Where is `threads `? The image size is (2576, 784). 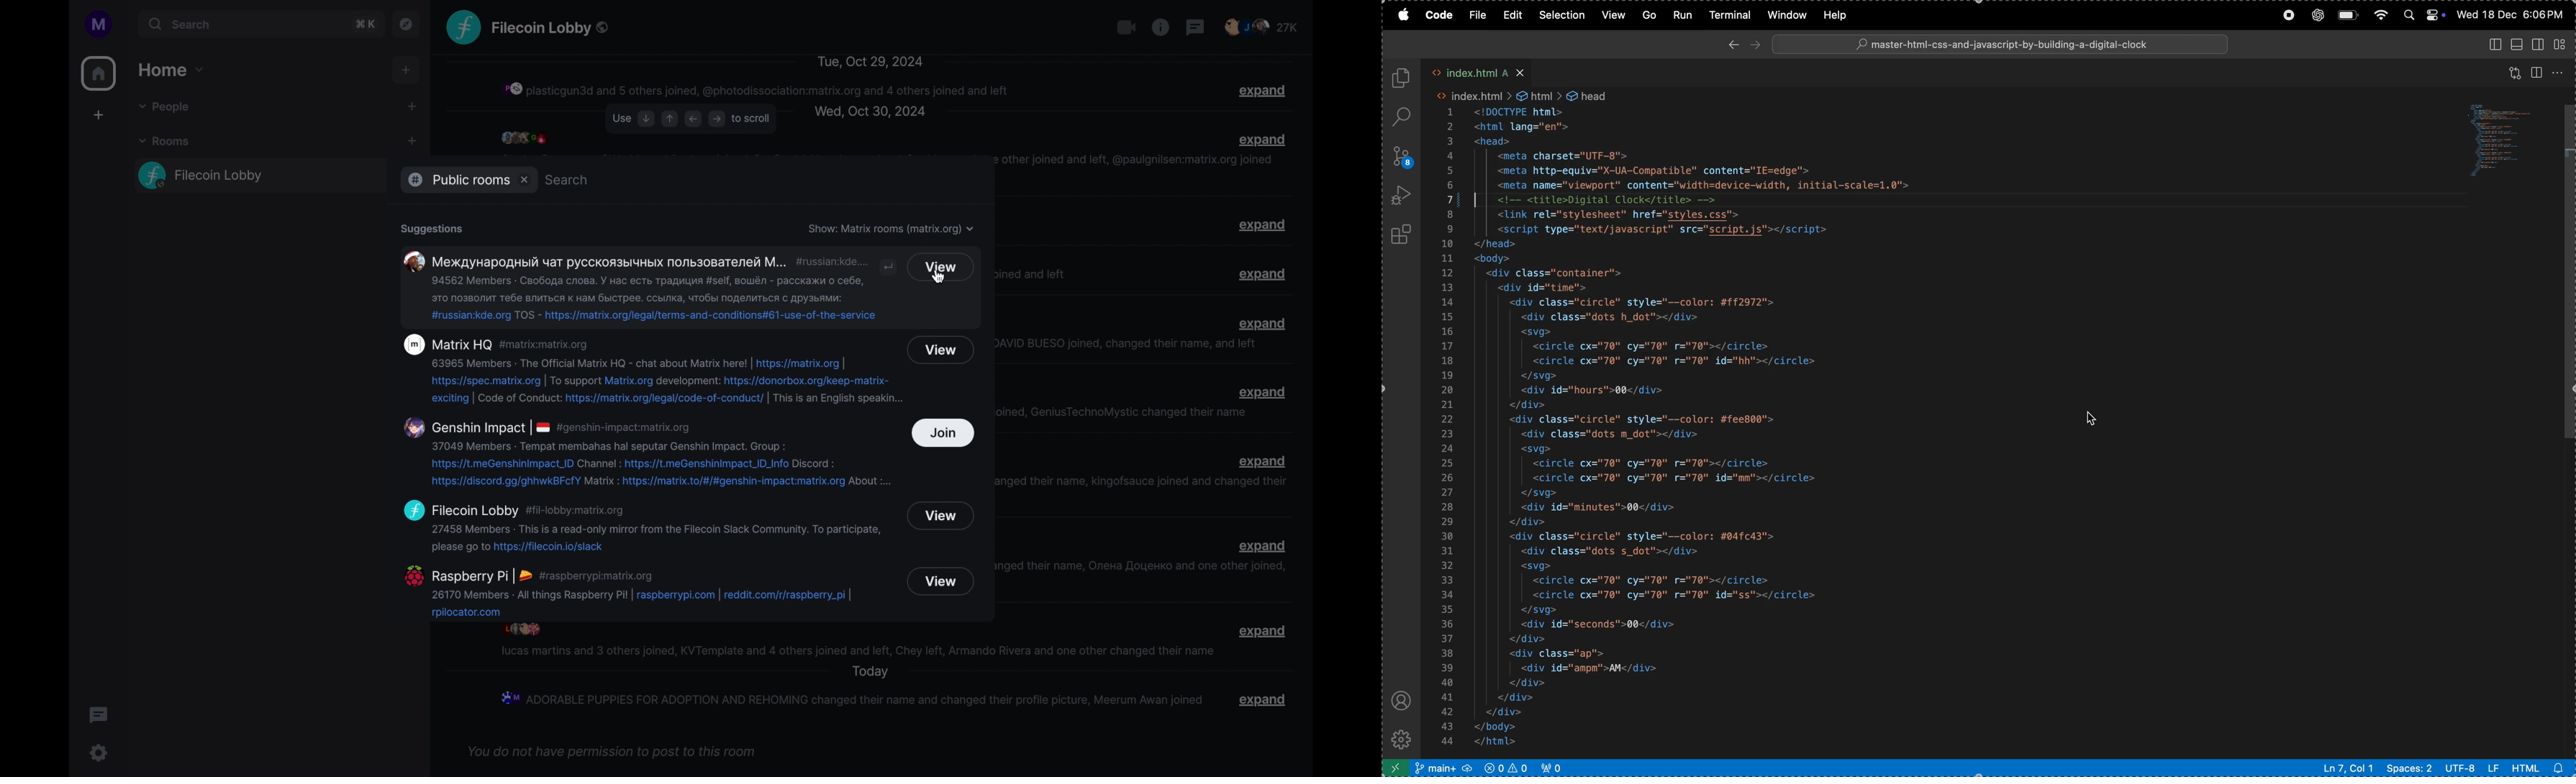
threads  is located at coordinates (1195, 27).